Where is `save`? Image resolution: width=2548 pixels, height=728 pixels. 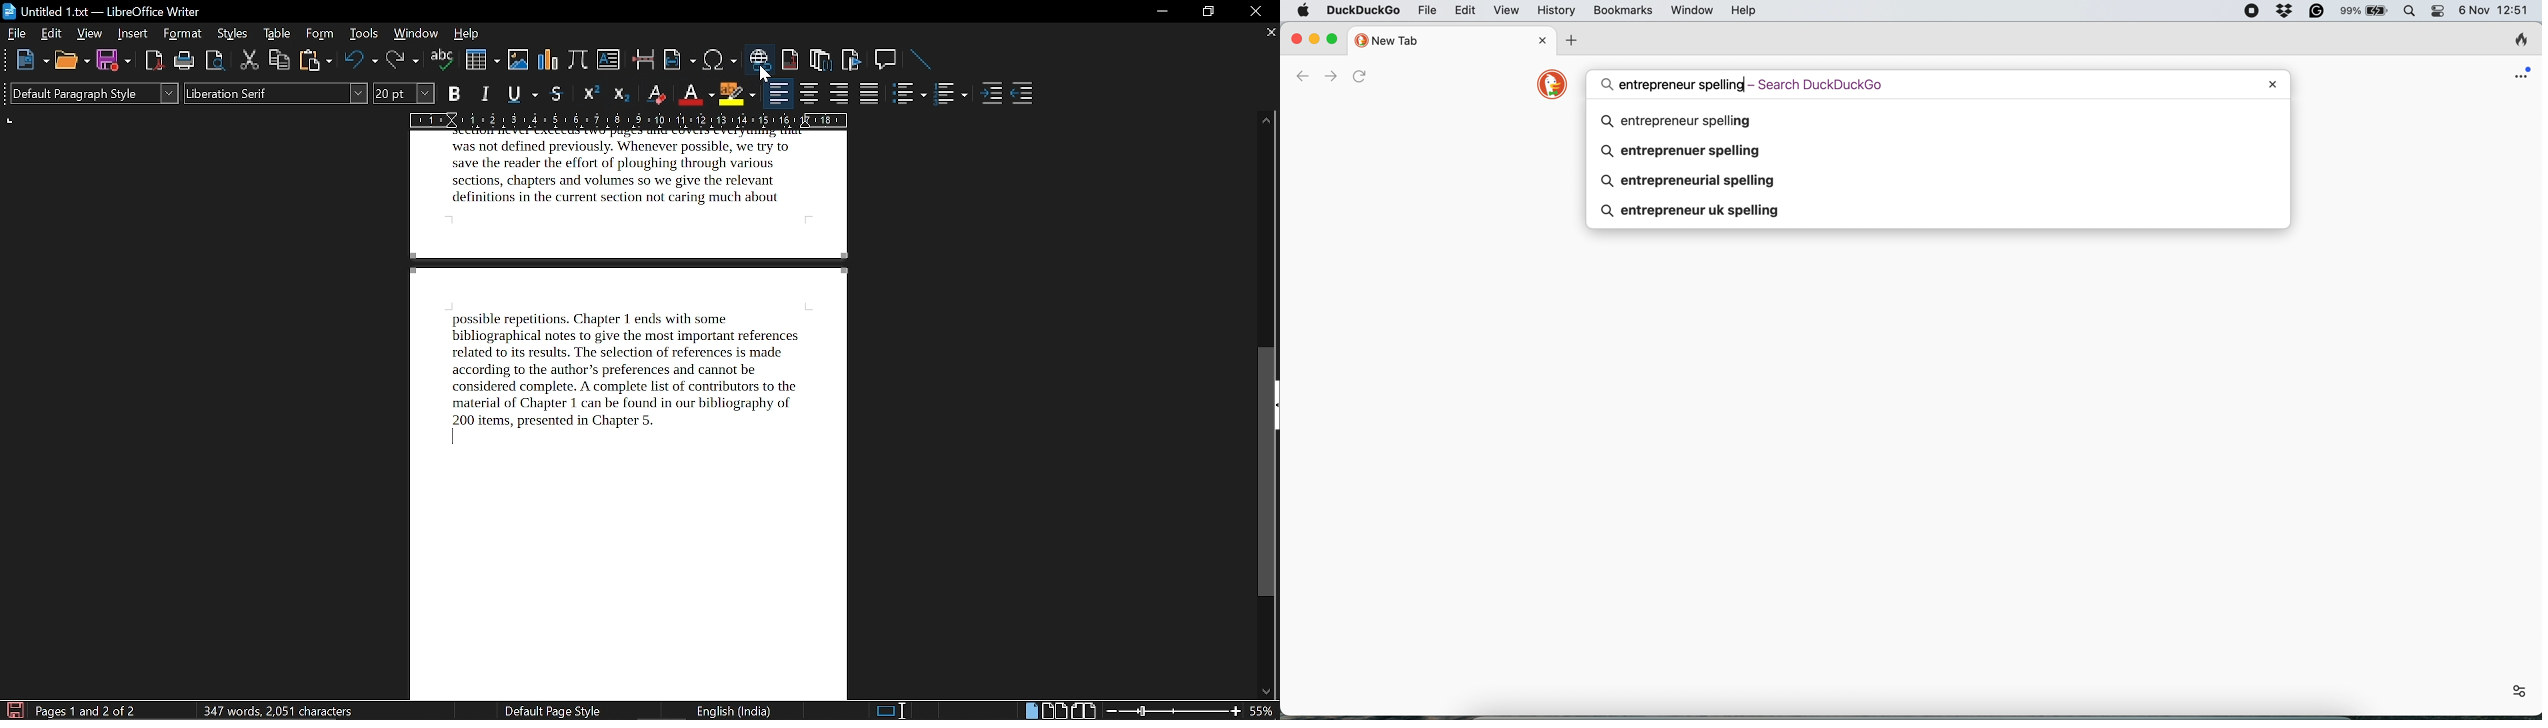 save is located at coordinates (113, 59).